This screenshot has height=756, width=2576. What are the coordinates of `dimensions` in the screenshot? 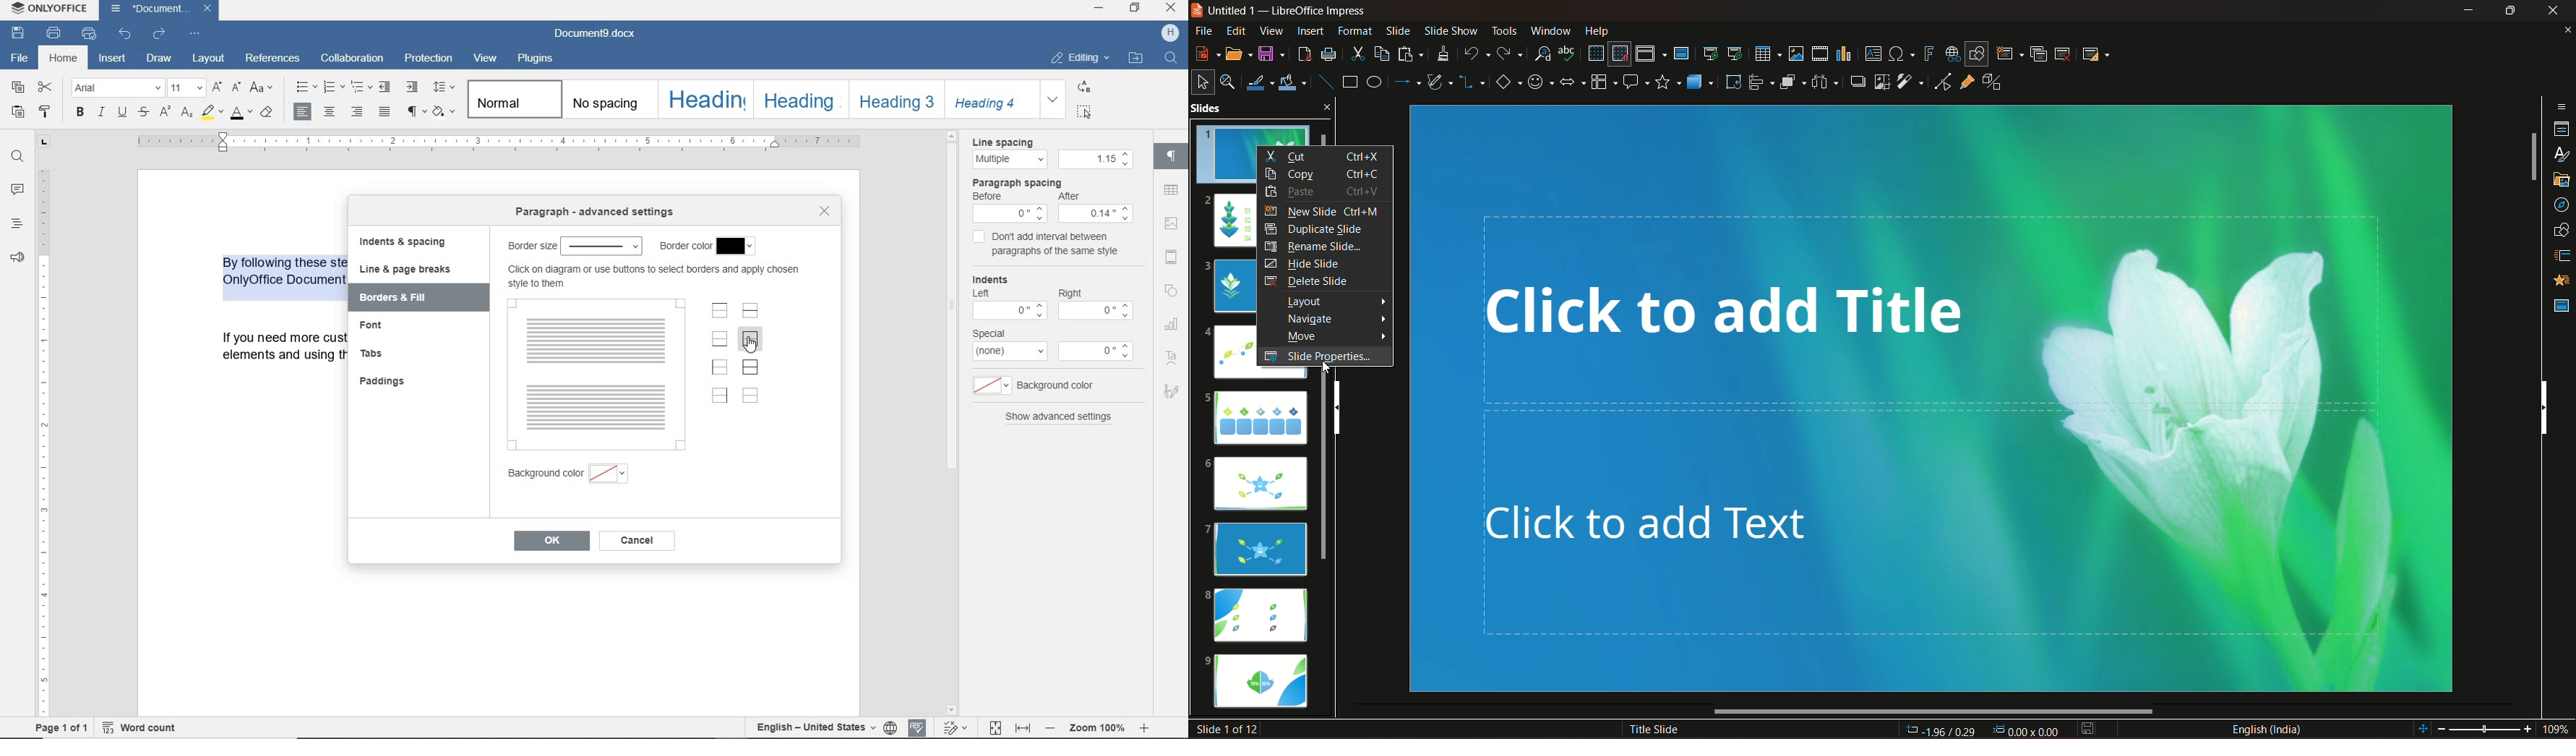 It's located at (1981, 729).